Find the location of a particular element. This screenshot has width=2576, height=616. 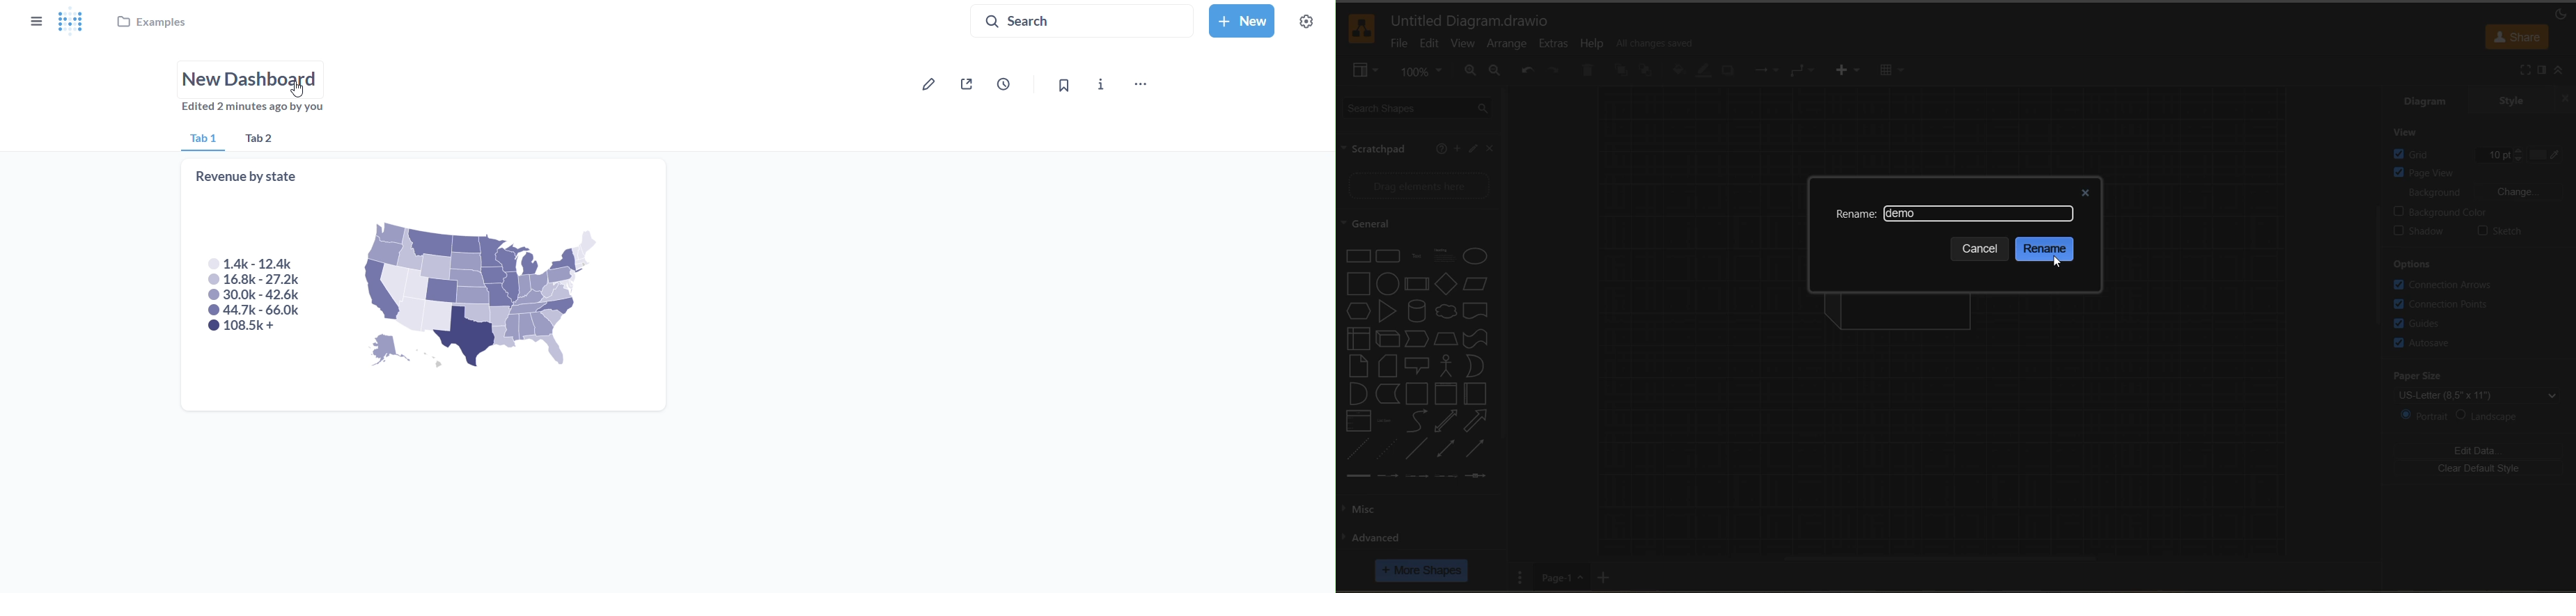

revenue by state is located at coordinates (424, 285).